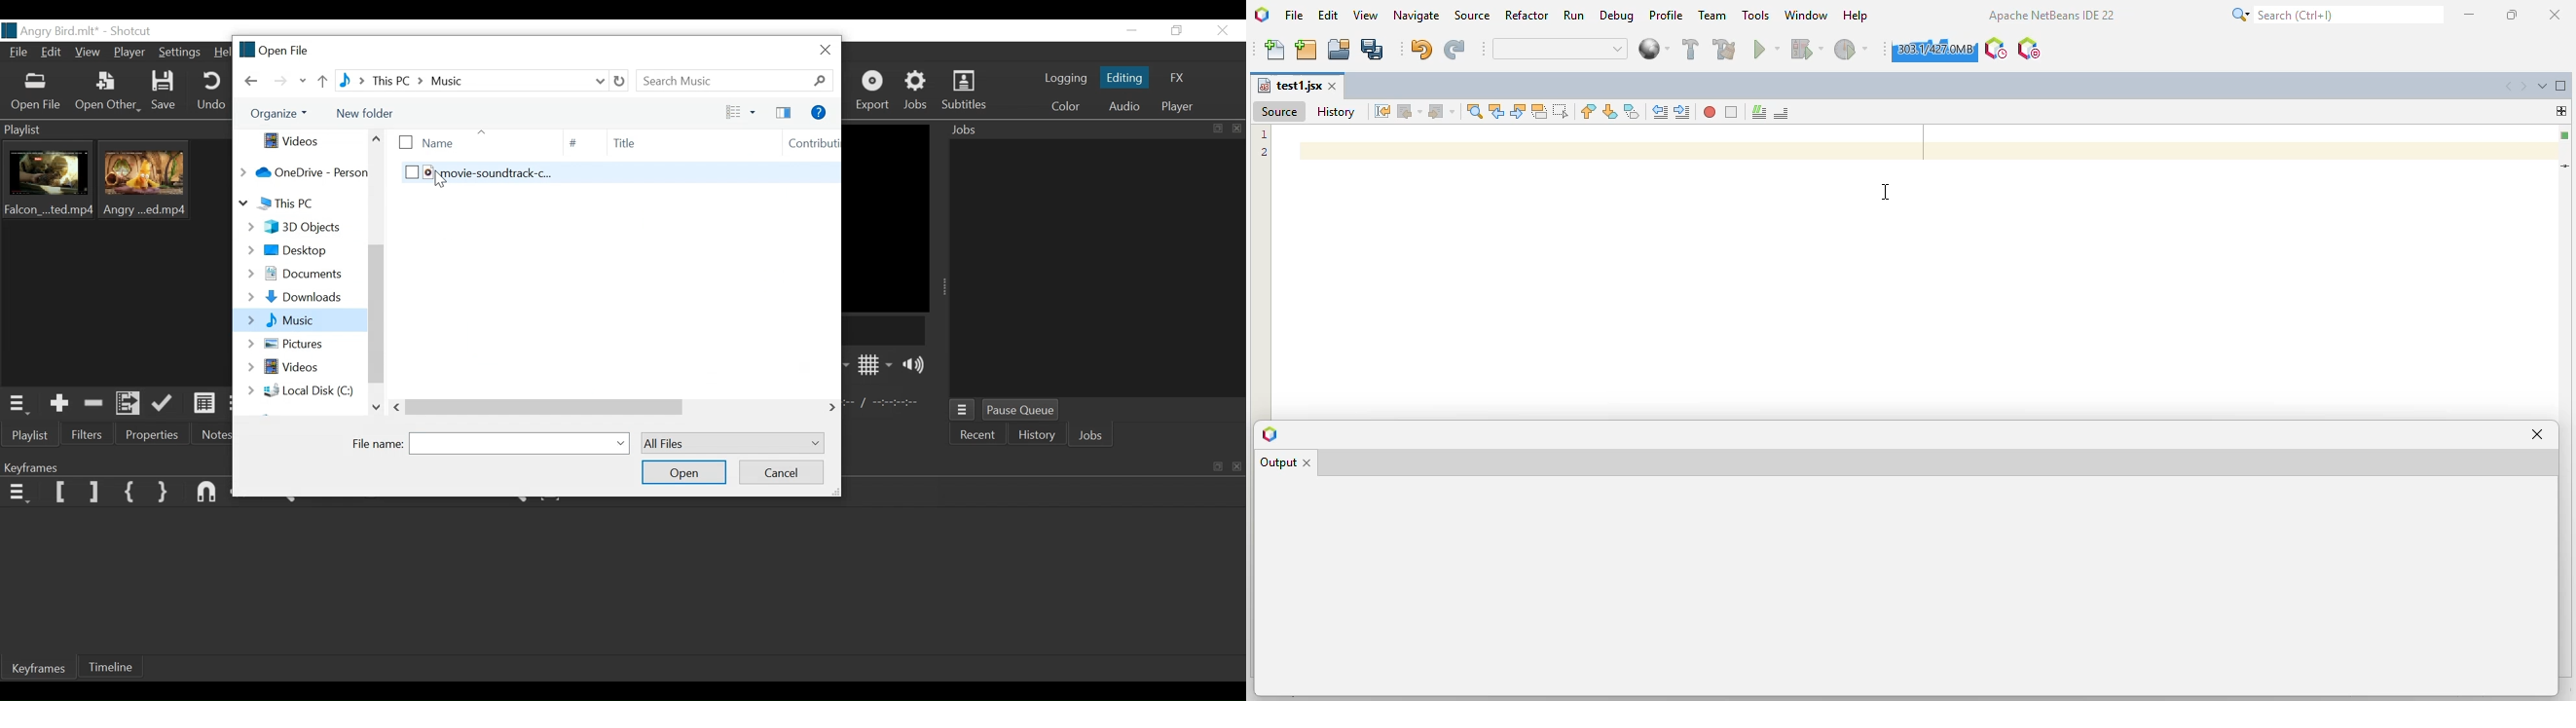 The width and height of the screenshot is (2576, 728). What do you see at coordinates (965, 410) in the screenshot?
I see `Jobs Menu` at bounding box center [965, 410].